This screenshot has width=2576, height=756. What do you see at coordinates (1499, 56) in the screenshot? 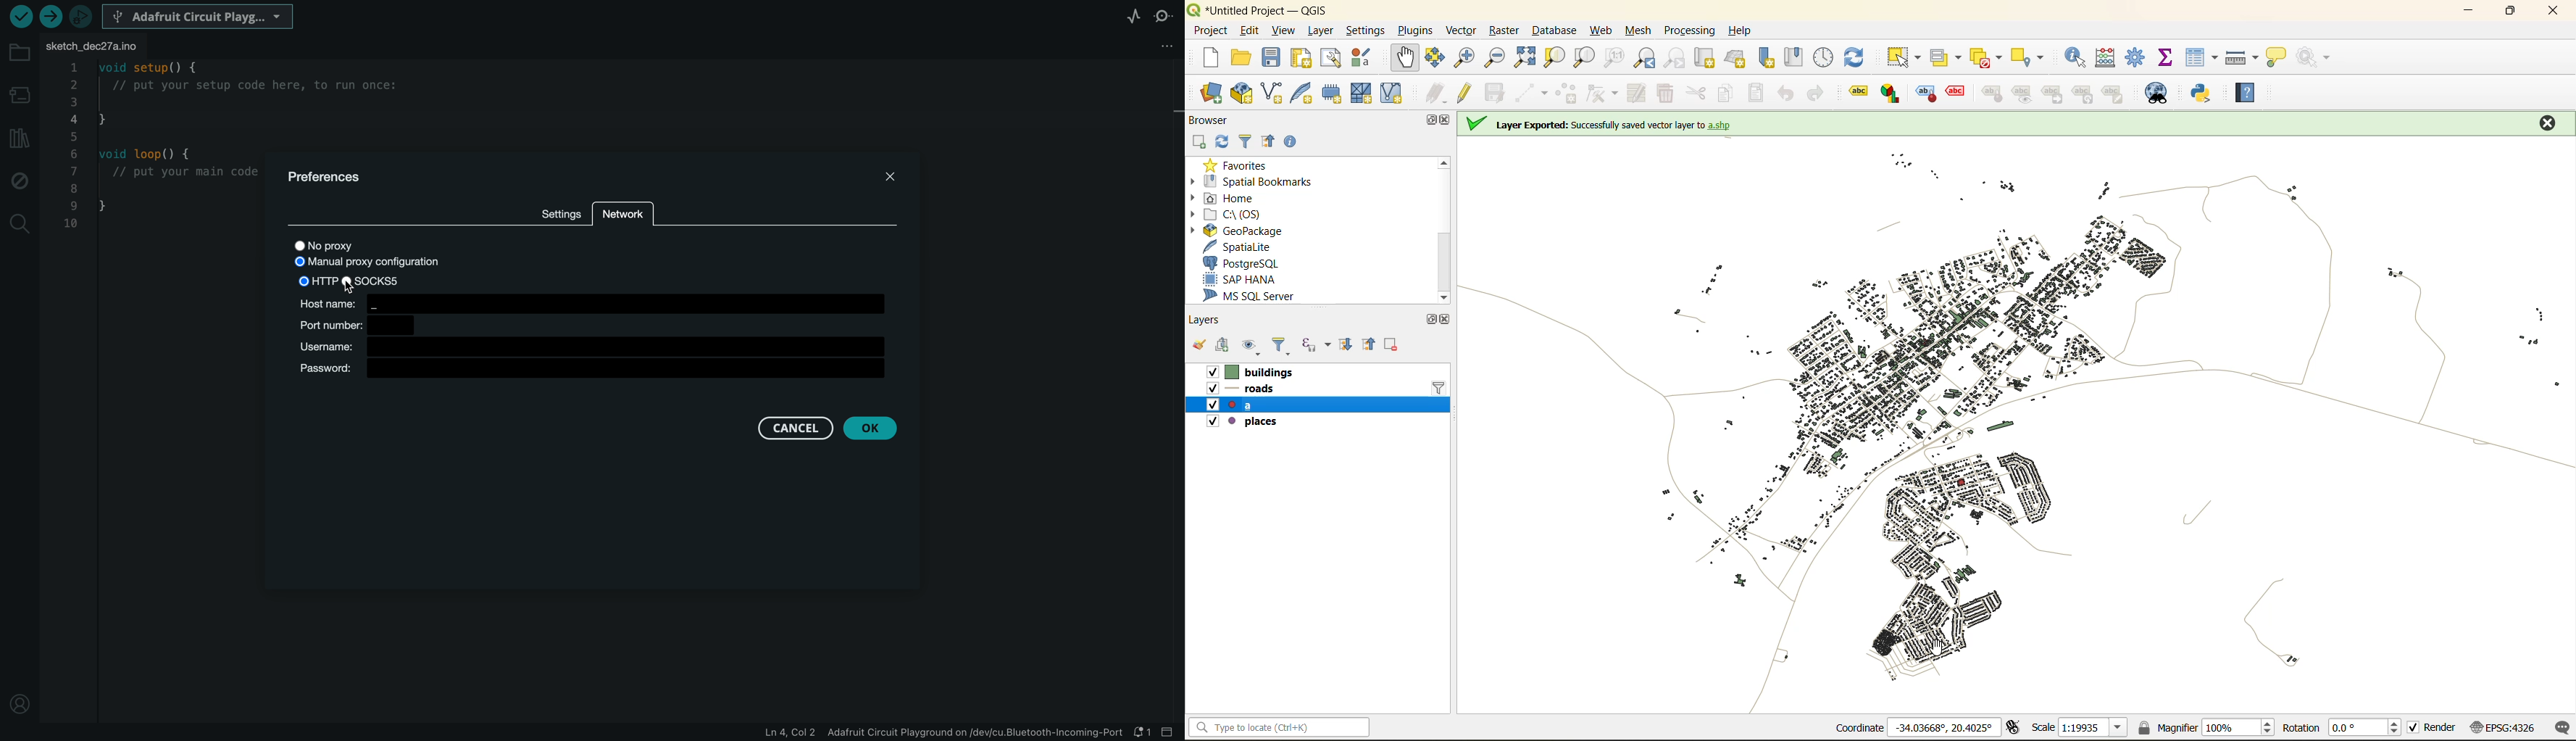
I see `zoom out` at bounding box center [1499, 56].